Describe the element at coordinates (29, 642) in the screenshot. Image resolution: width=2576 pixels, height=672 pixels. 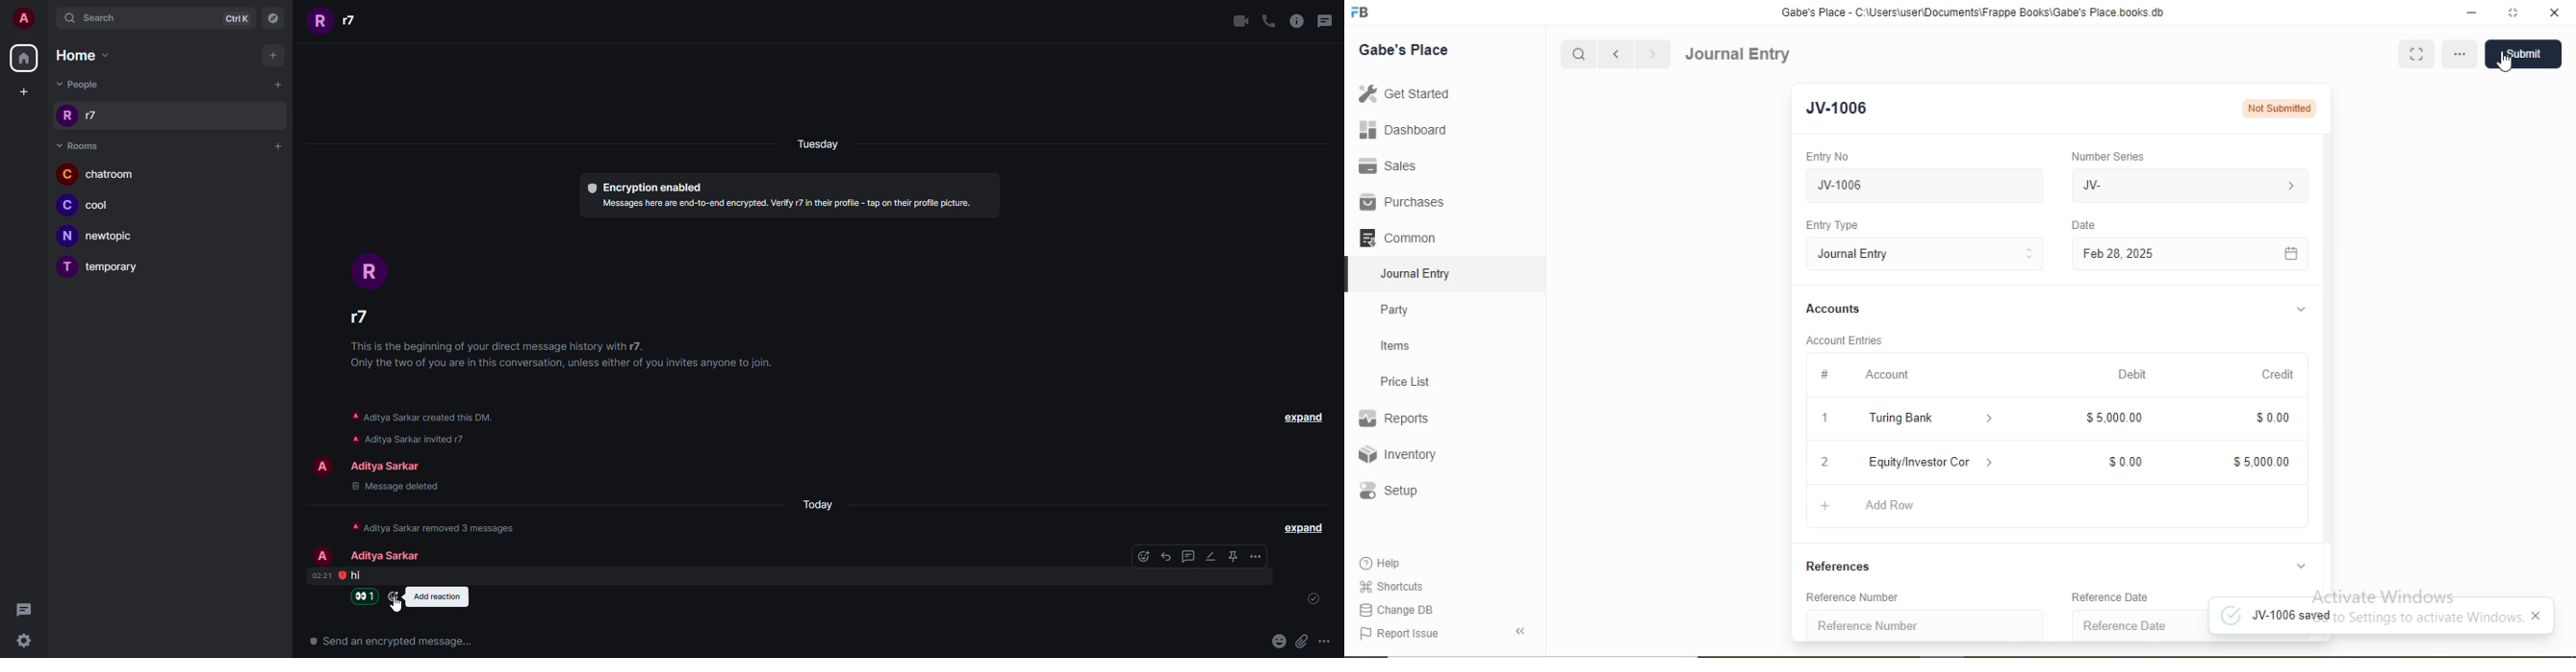
I see `Settings` at that location.